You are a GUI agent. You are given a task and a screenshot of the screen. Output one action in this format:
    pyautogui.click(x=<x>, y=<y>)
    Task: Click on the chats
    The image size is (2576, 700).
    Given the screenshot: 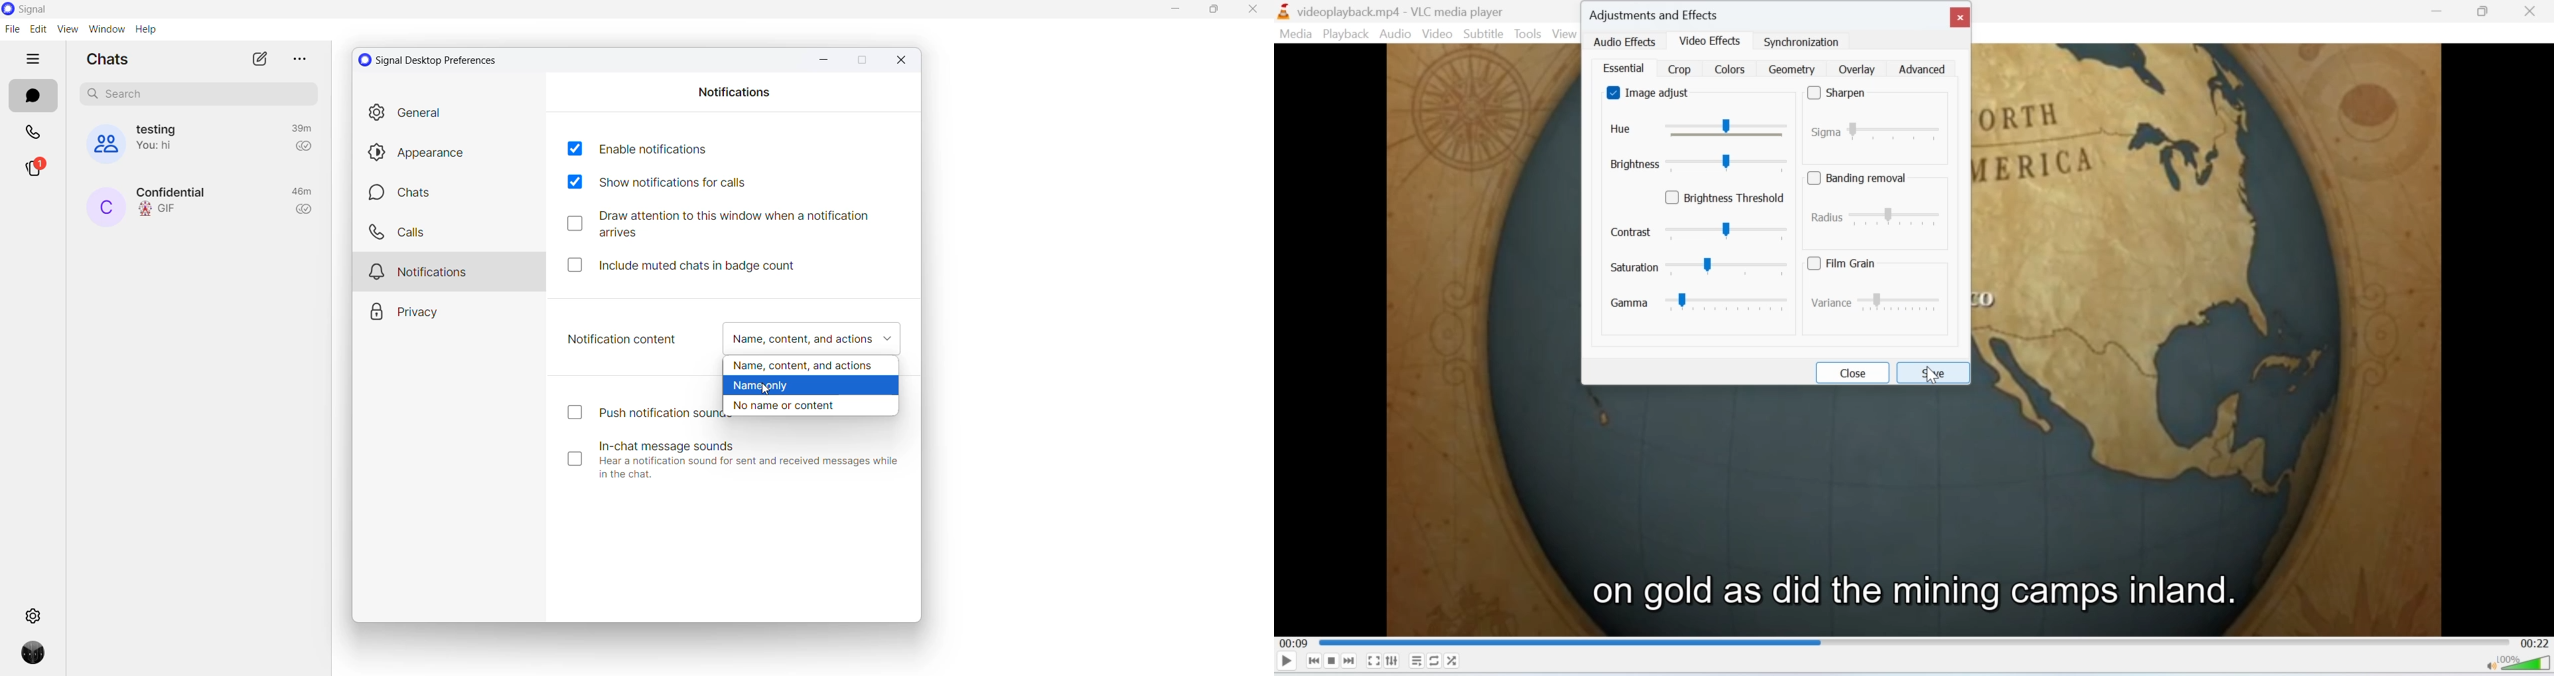 What is the action you would take?
    pyautogui.click(x=452, y=193)
    